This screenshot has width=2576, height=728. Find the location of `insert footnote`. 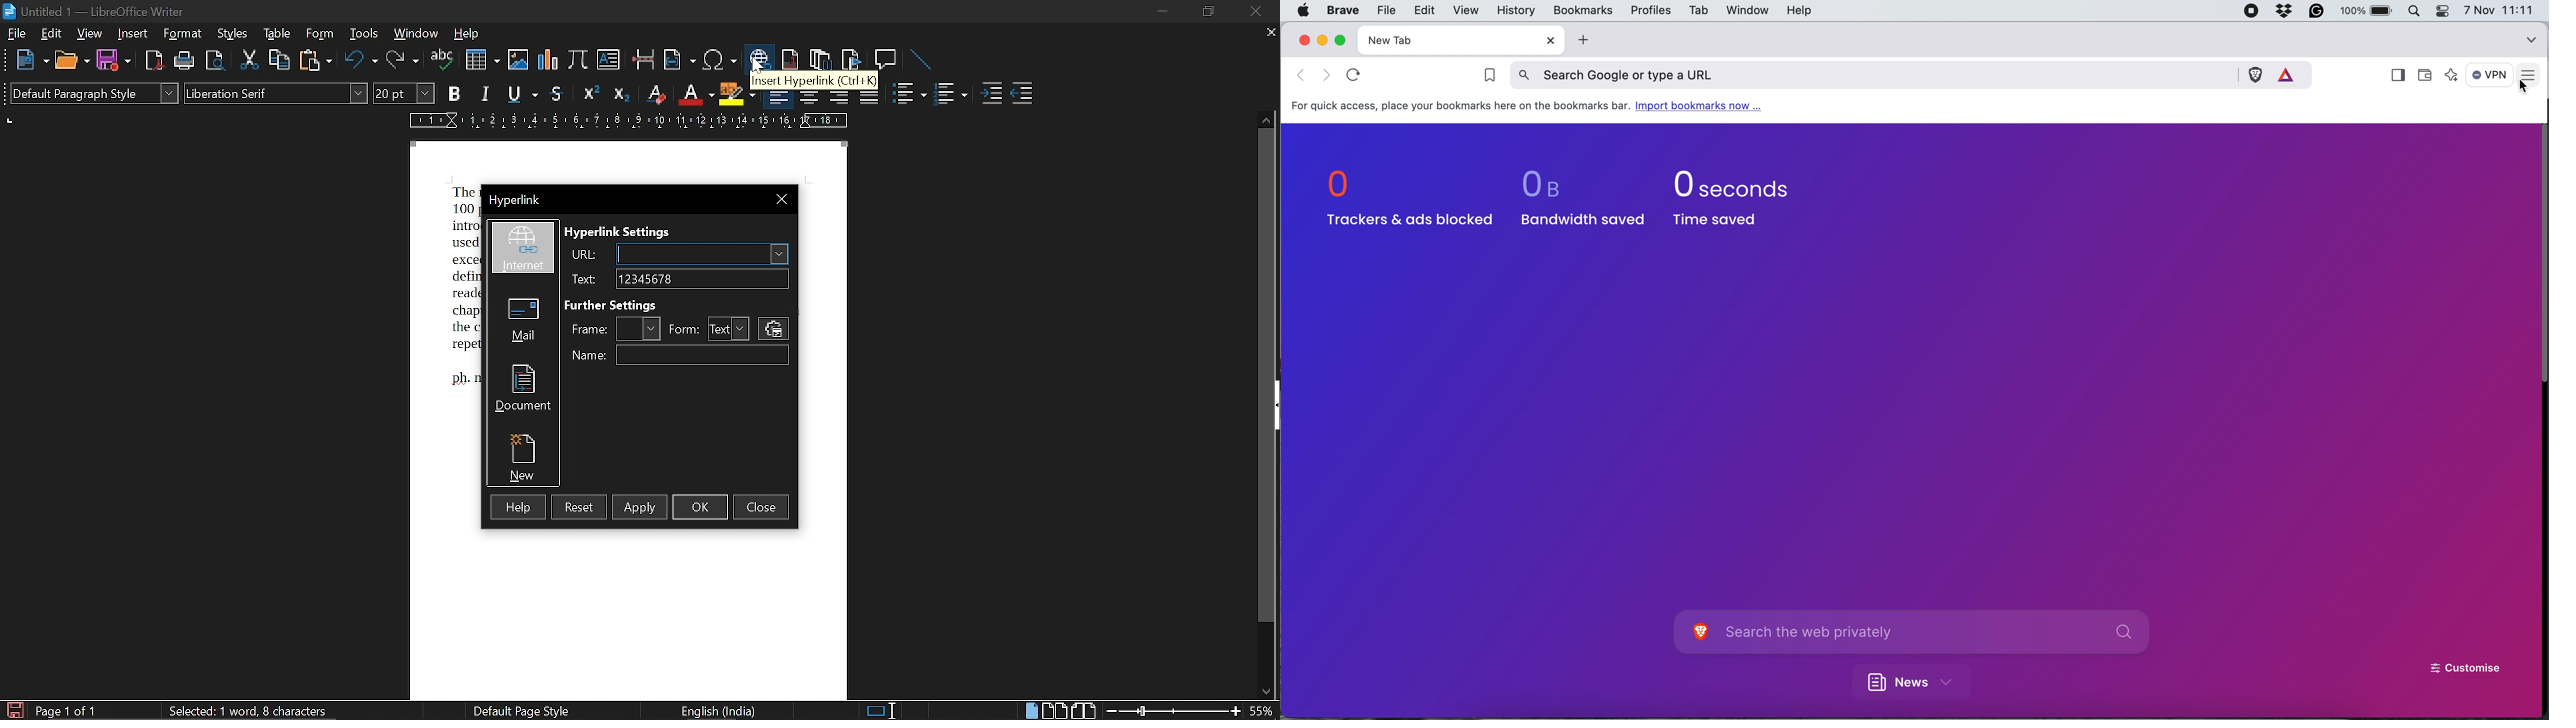

insert footnote is located at coordinates (790, 60).